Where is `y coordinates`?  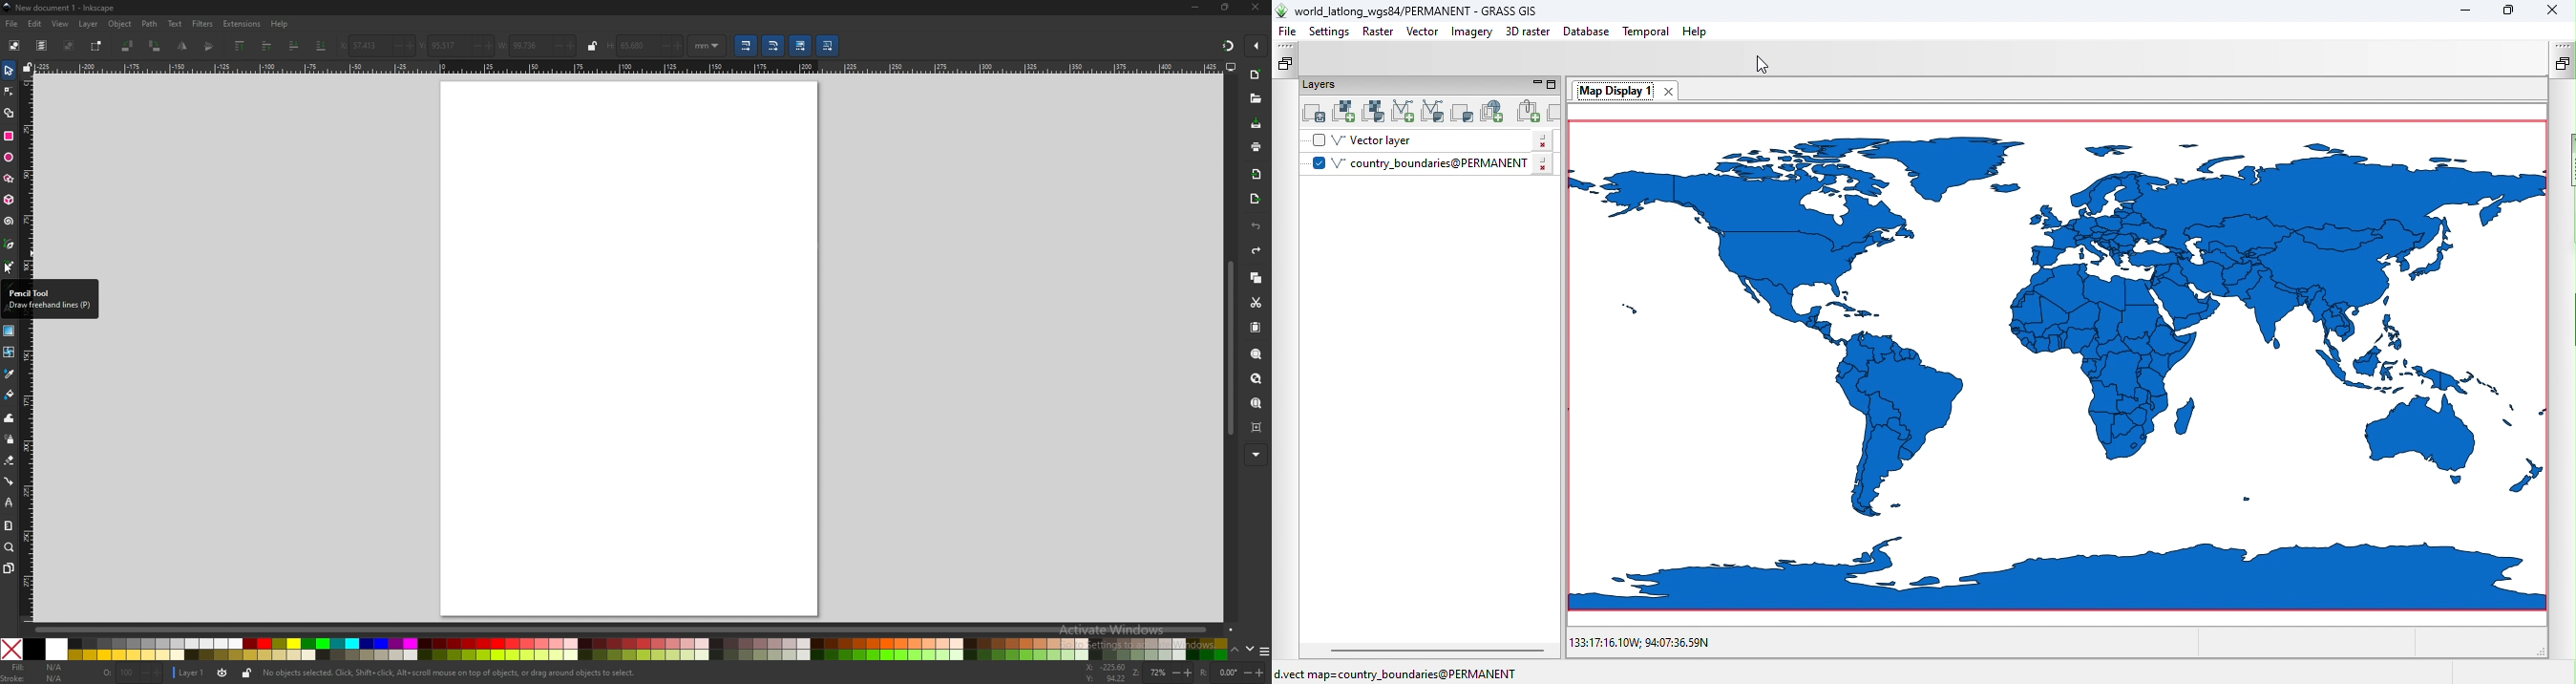
y coordinates is located at coordinates (456, 46).